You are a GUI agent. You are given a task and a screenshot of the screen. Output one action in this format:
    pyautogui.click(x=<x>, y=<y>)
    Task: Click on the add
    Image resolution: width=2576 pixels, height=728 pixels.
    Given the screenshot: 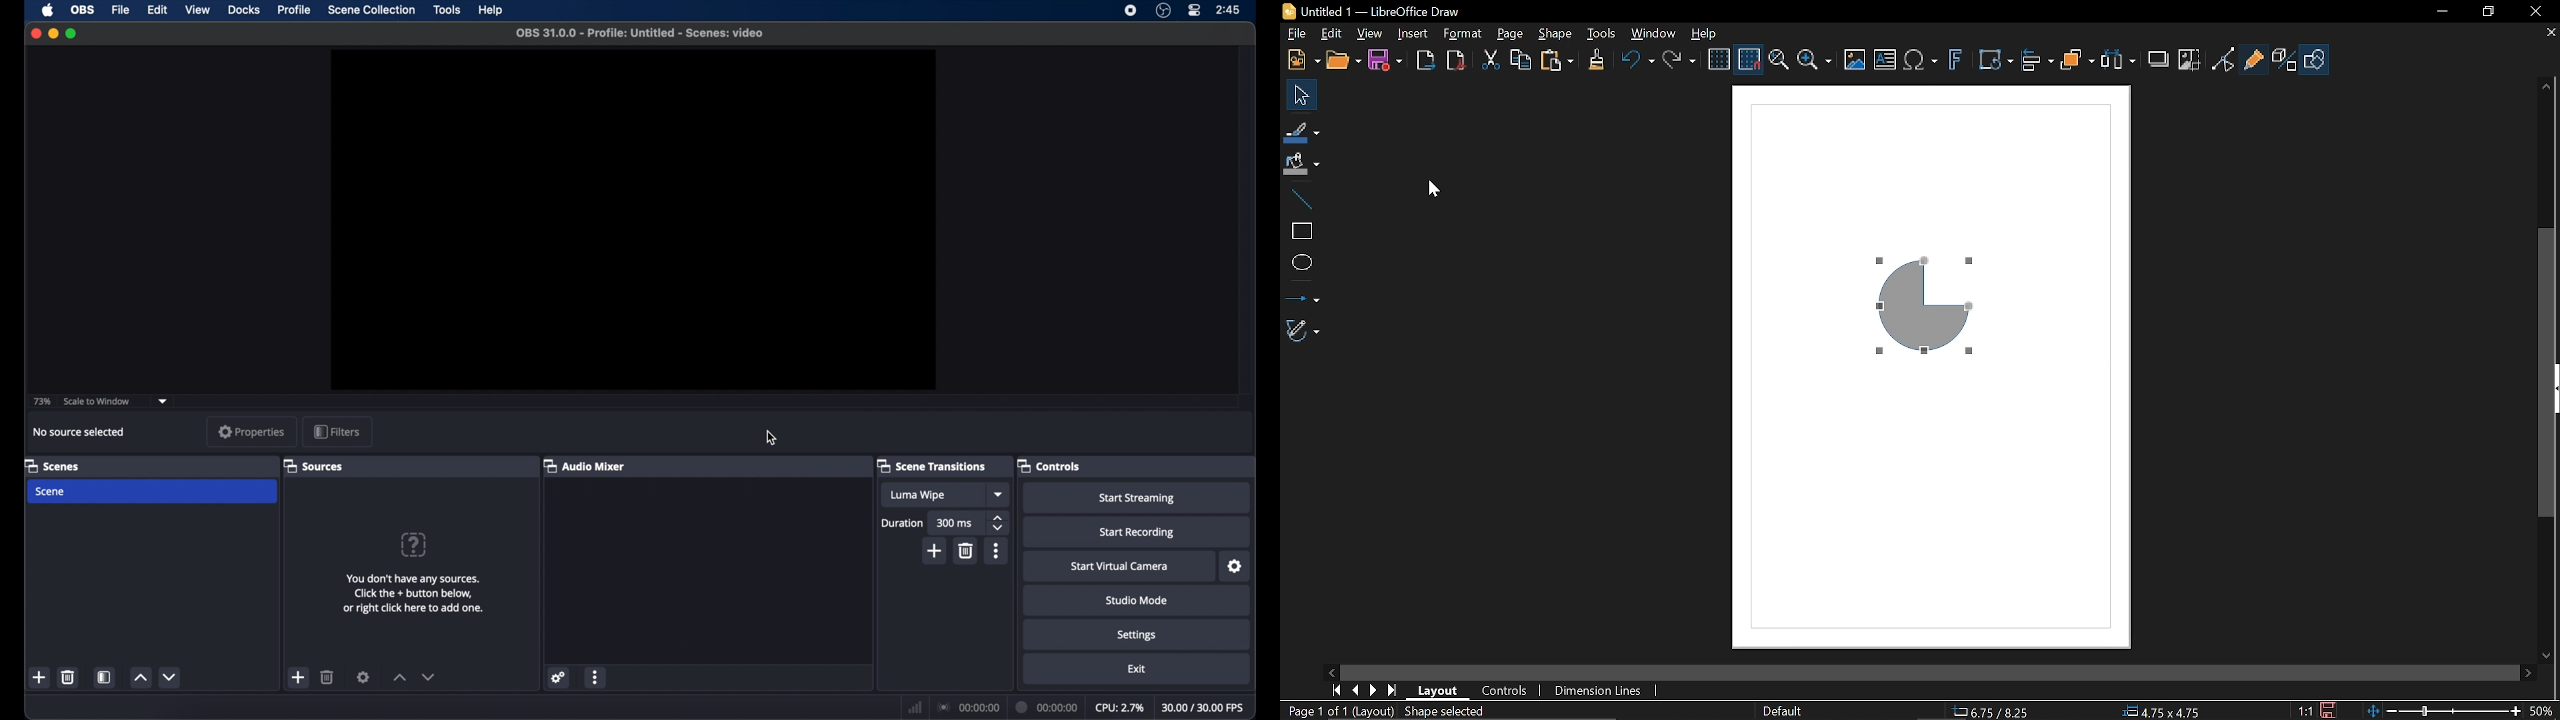 What is the action you would take?
    pyautogui.click(x=40, y=677)
    